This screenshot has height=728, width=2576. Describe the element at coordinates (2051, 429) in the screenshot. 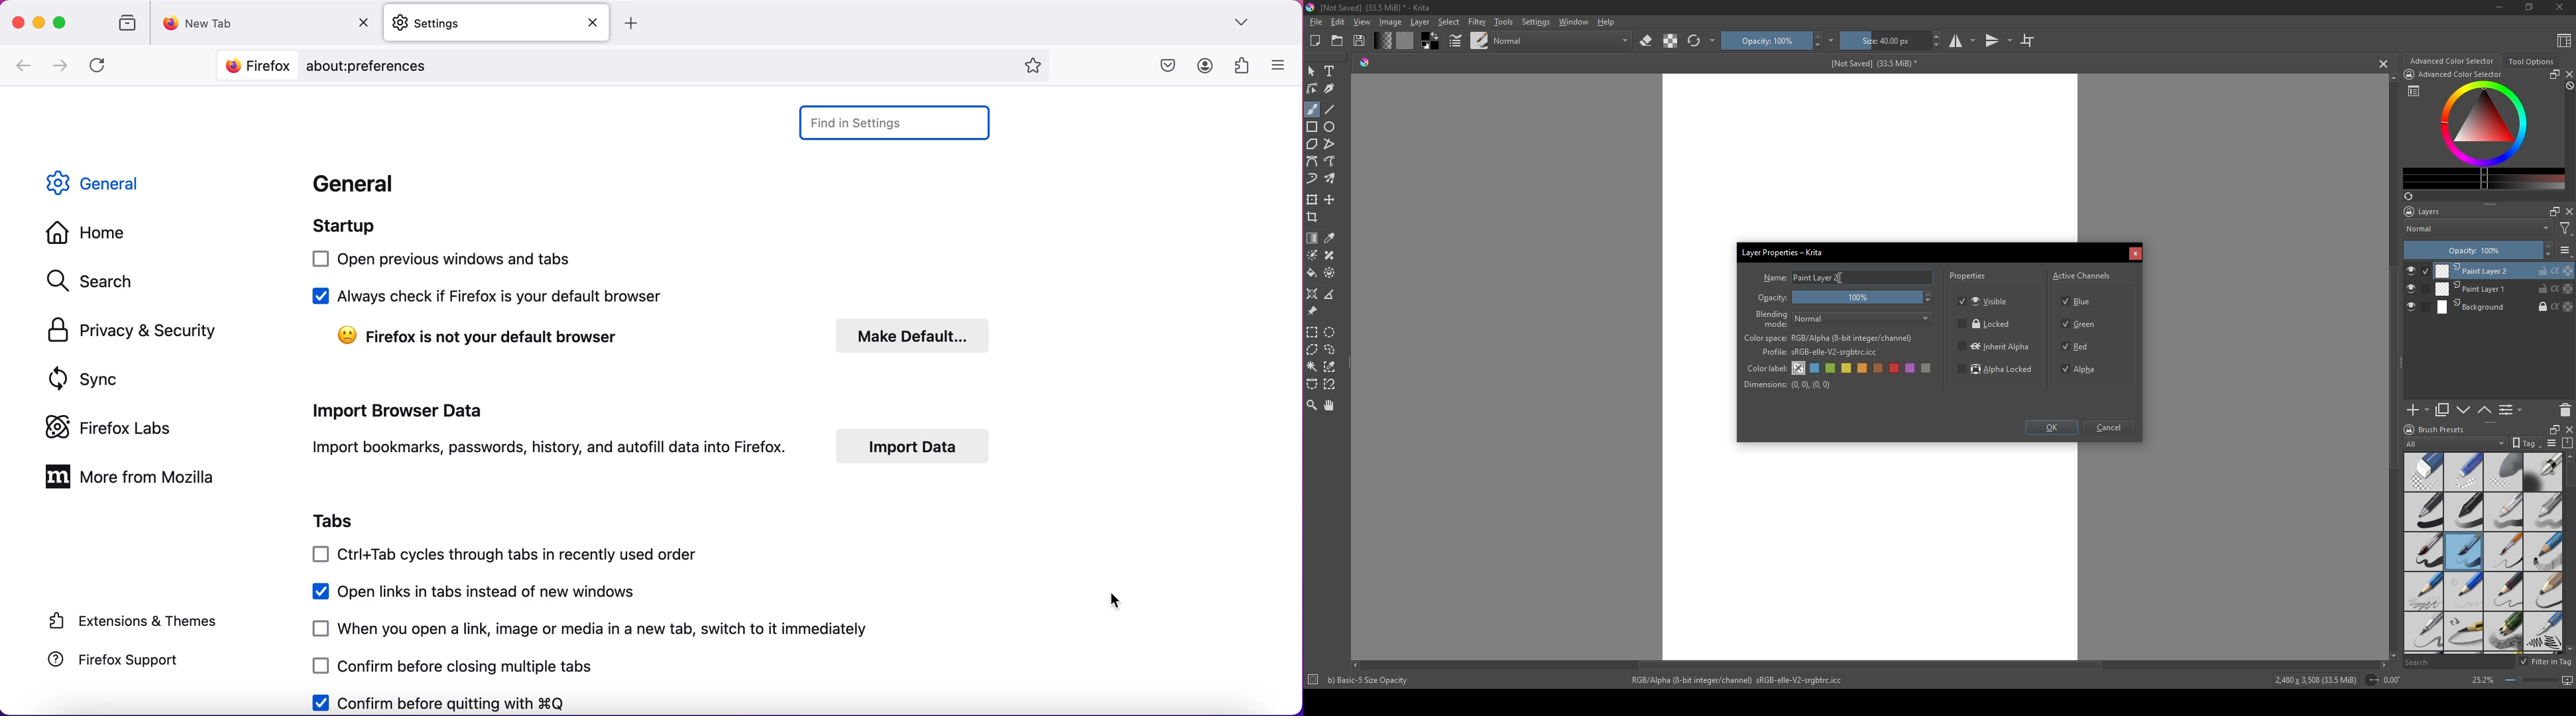

I see `OK` at that location.